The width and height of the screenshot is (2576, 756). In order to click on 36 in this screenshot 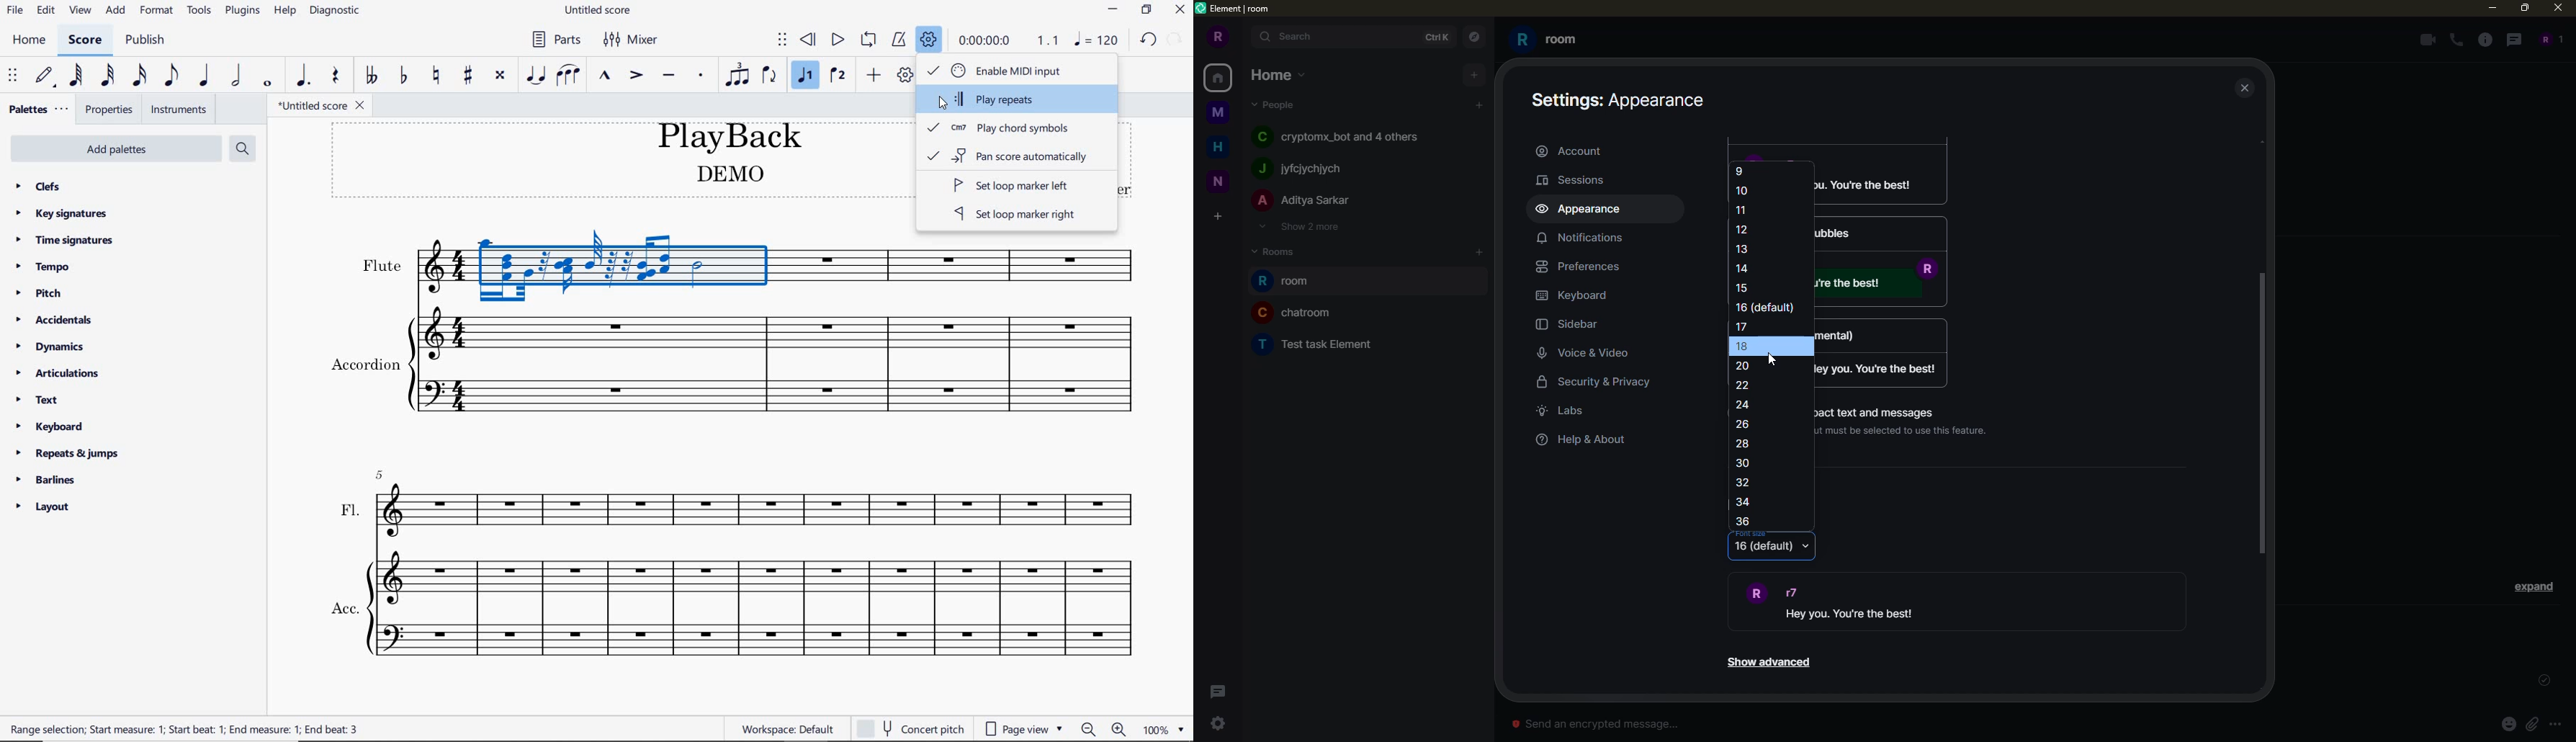, I will do `click(1744, 522)`.